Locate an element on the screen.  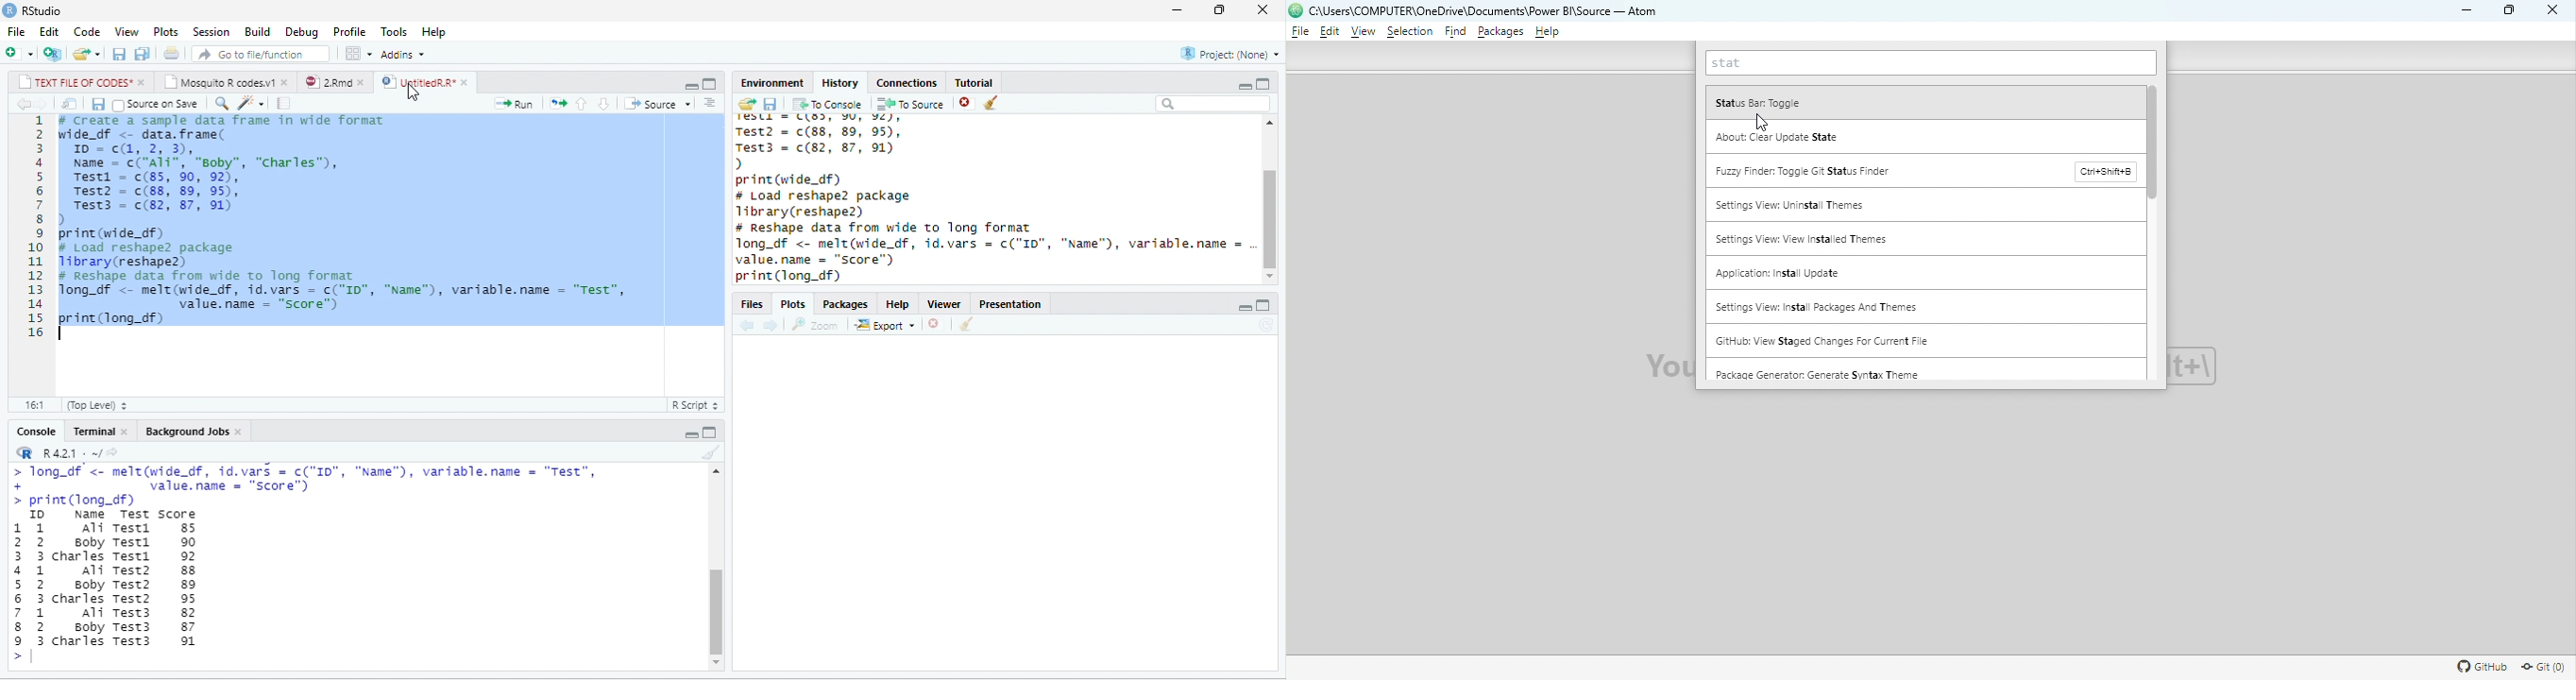
resize is located at coordinates (1219, 10).